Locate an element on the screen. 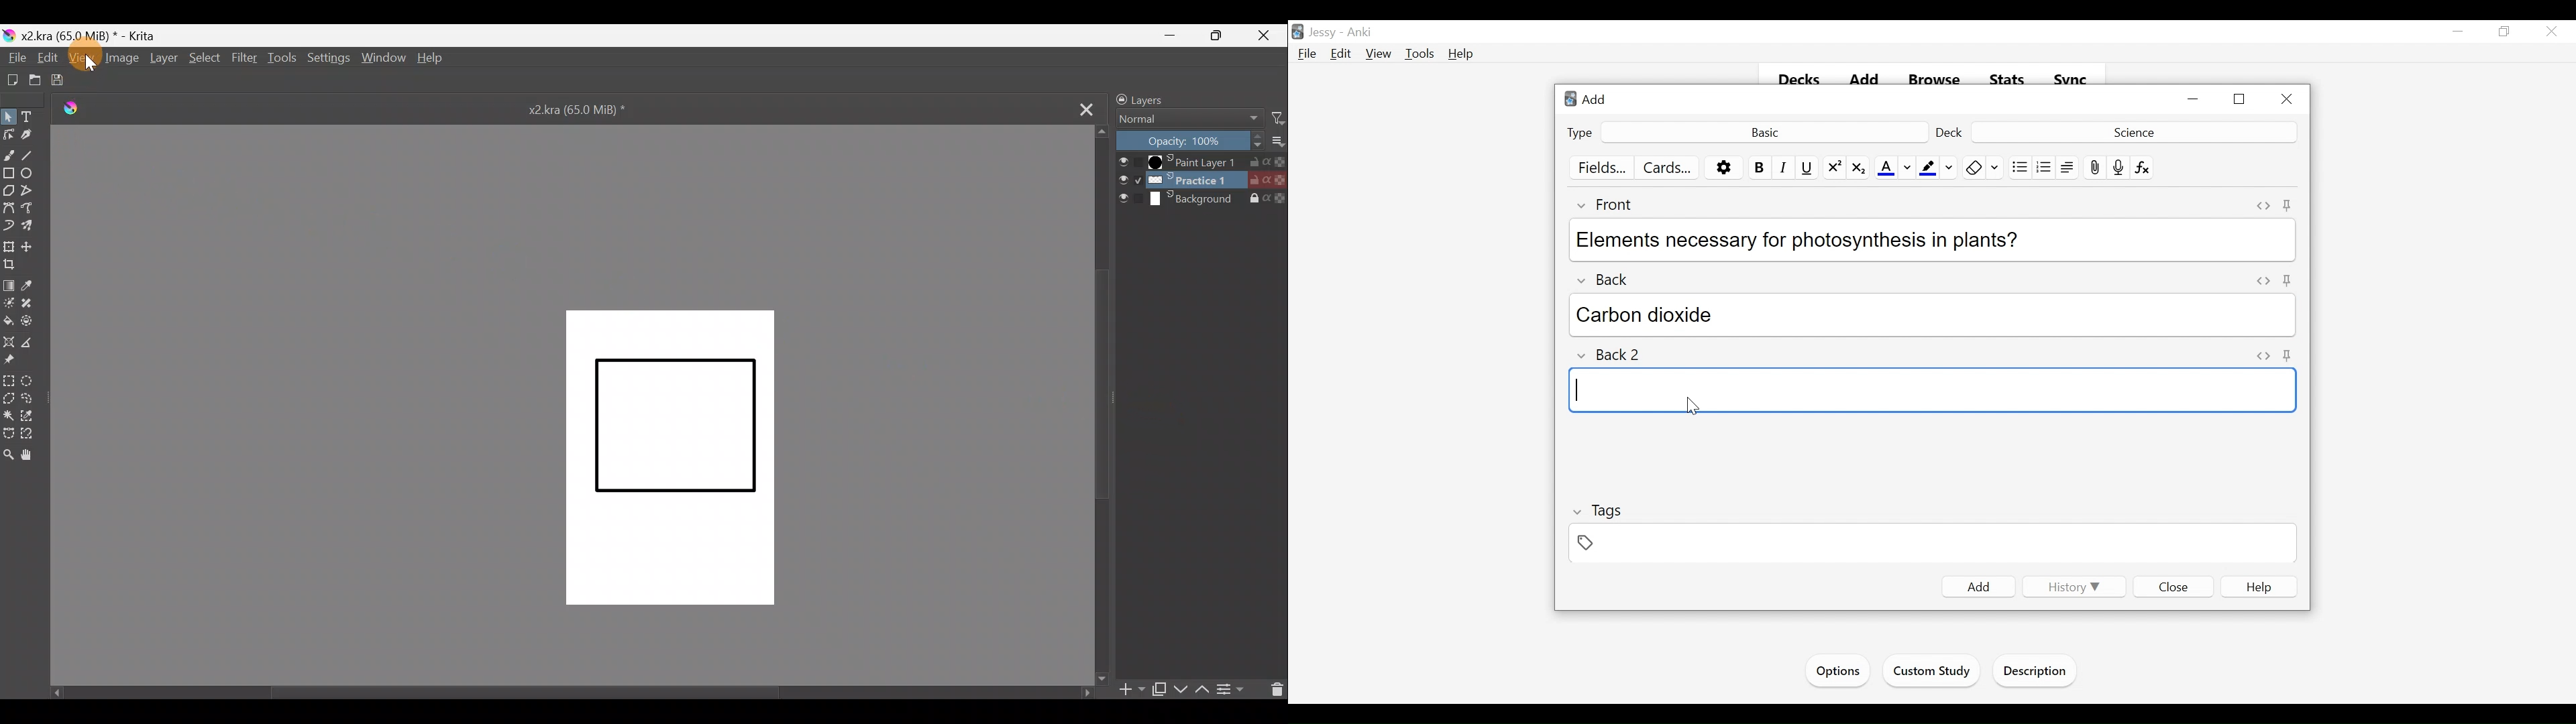 The width and height of the screenshot is (2576, 728). Close is located at coordinates (2286, 100).